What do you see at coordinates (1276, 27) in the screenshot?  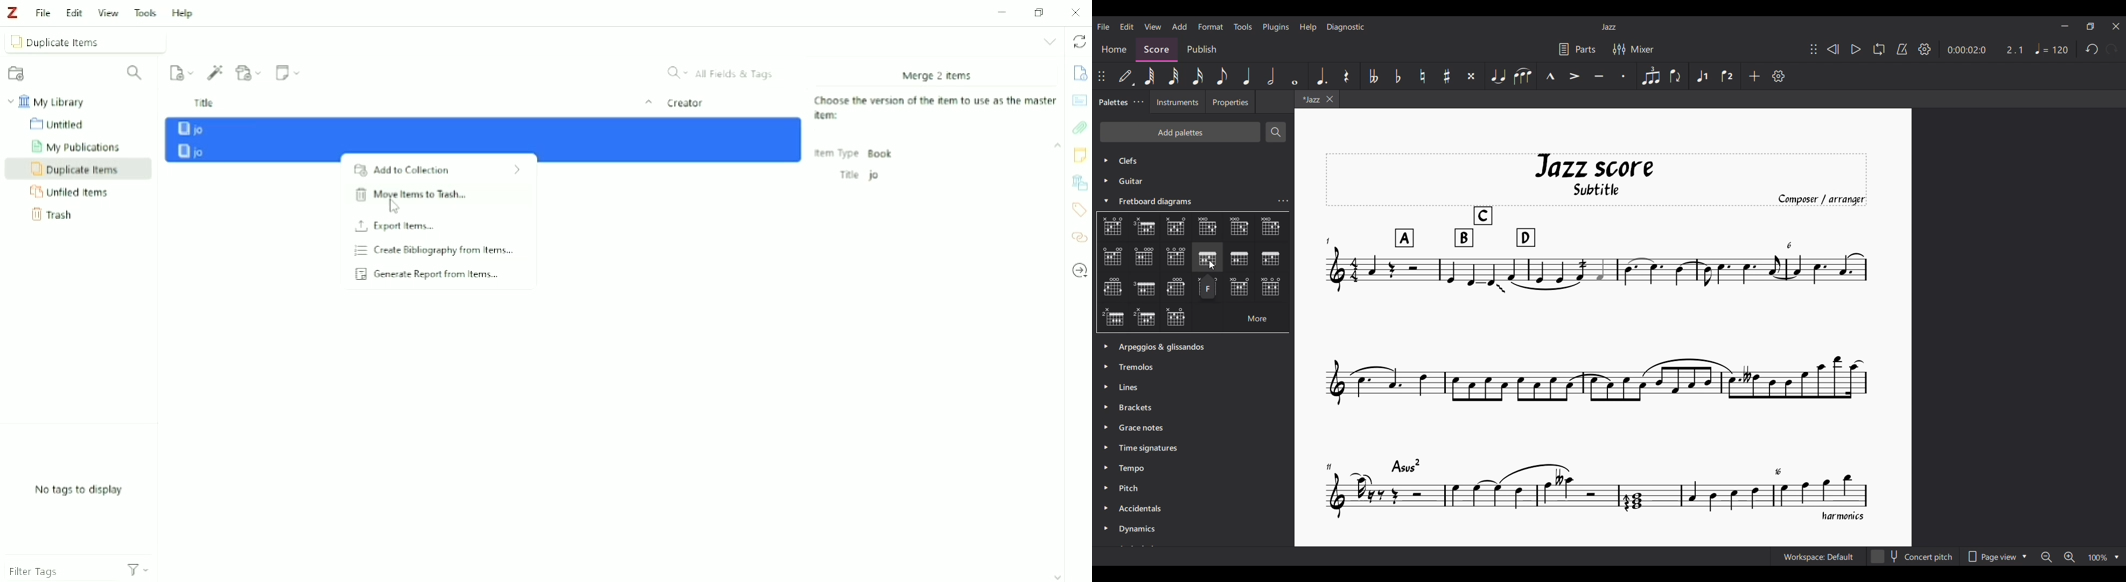 I see `Plugins menu` at bounding box center [1276, 27].